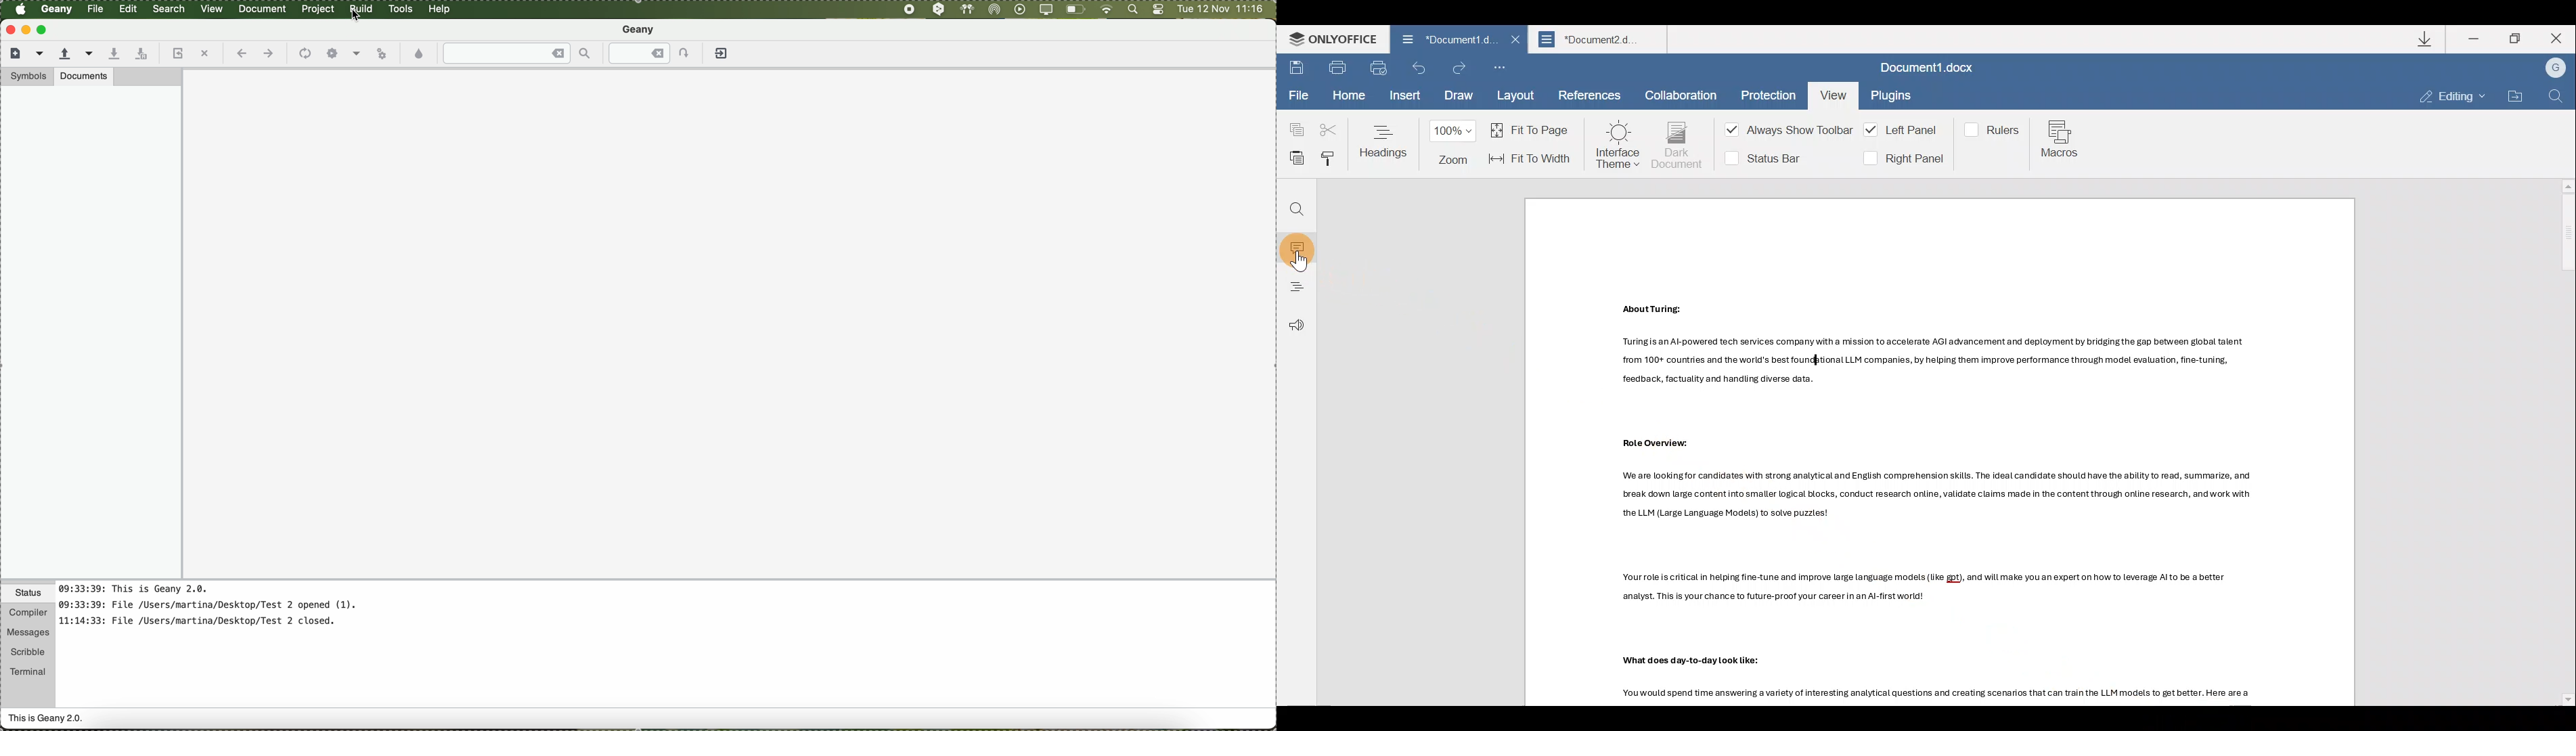 Image resolution: width=2576 pixels, height=756 pixels. What do you see at coordinates (440, 9) in the screenshot?
I see `help` at bounding box center [440, 9].